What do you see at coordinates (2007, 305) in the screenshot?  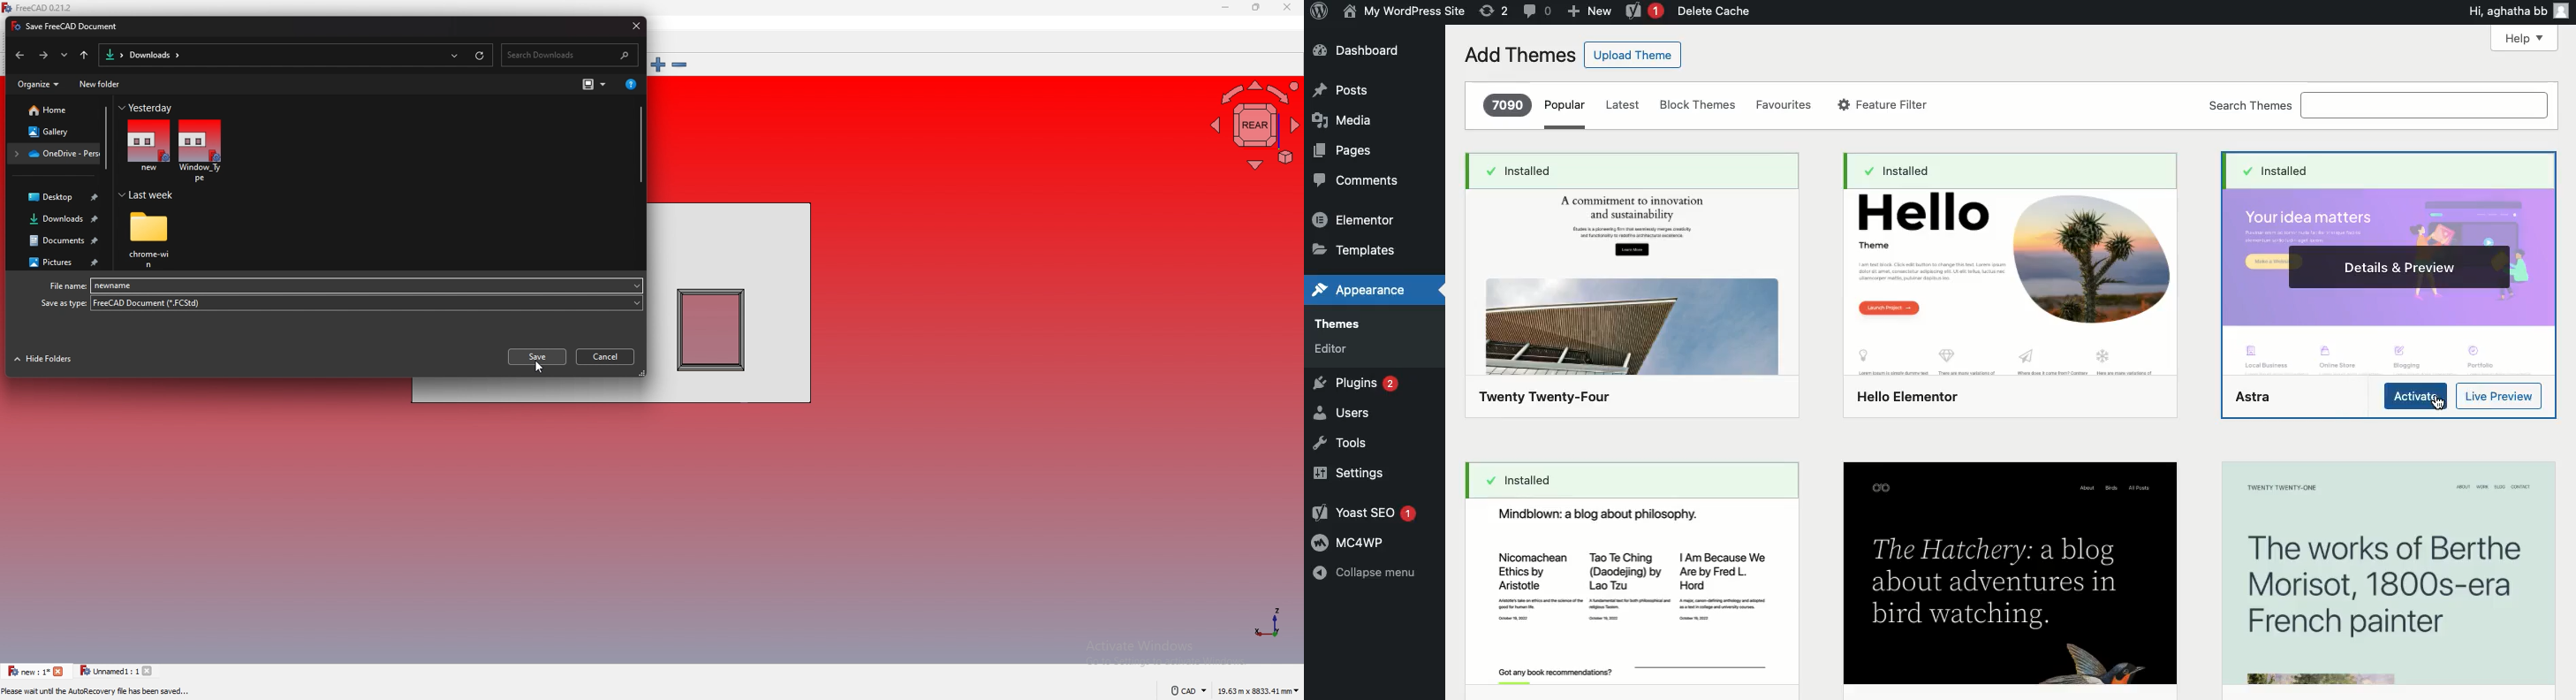 I see `Hello elementor Theme` at bounding box center [2007, 305].